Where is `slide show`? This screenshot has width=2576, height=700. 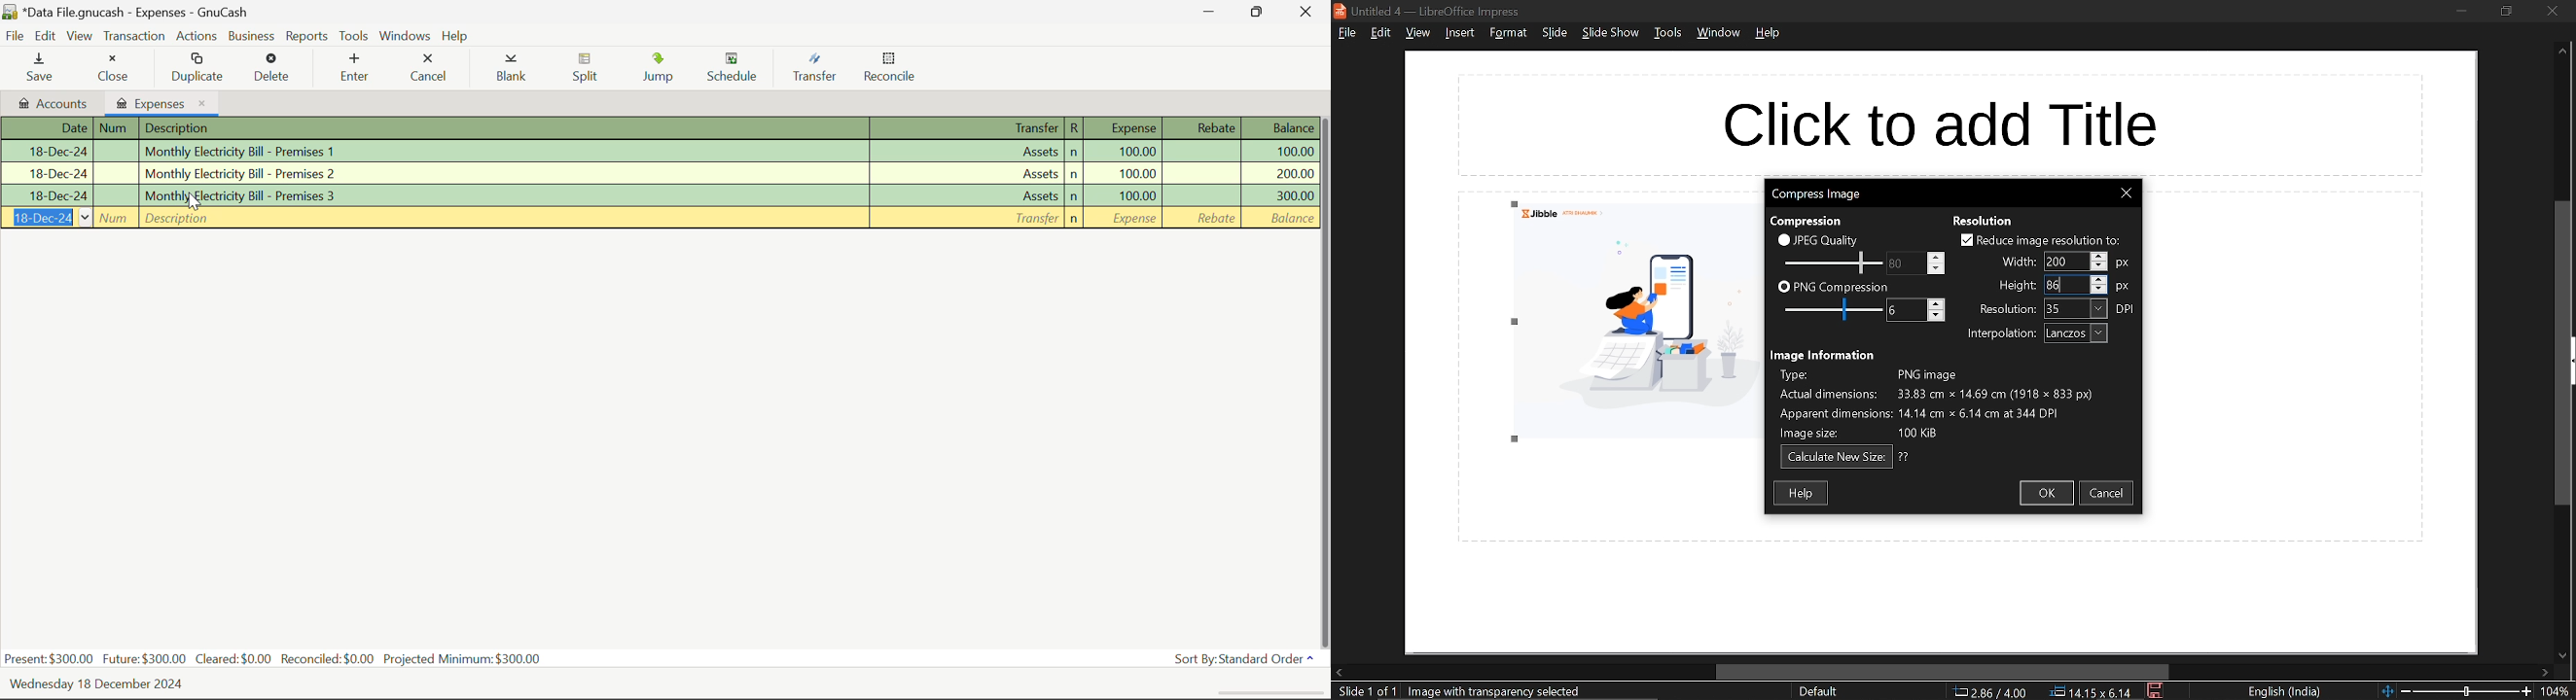
slide show is located at coordinates (1611, 33).